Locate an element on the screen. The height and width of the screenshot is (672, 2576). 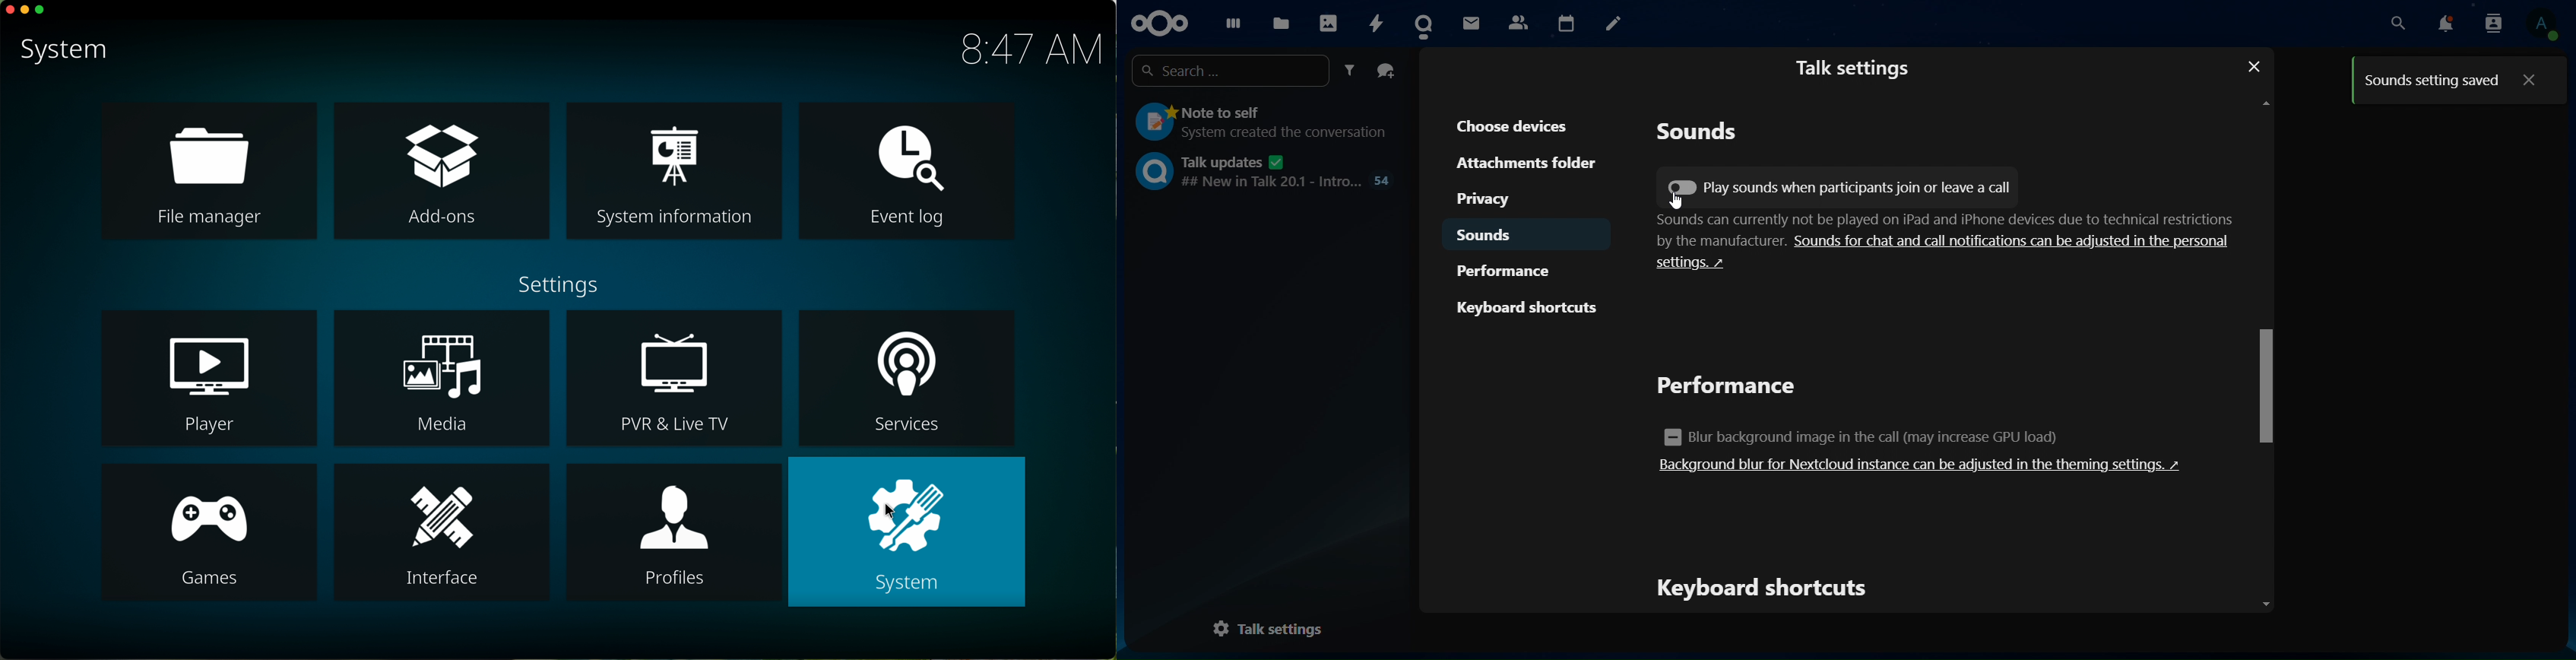
event log is located at coordinates (908, 171).